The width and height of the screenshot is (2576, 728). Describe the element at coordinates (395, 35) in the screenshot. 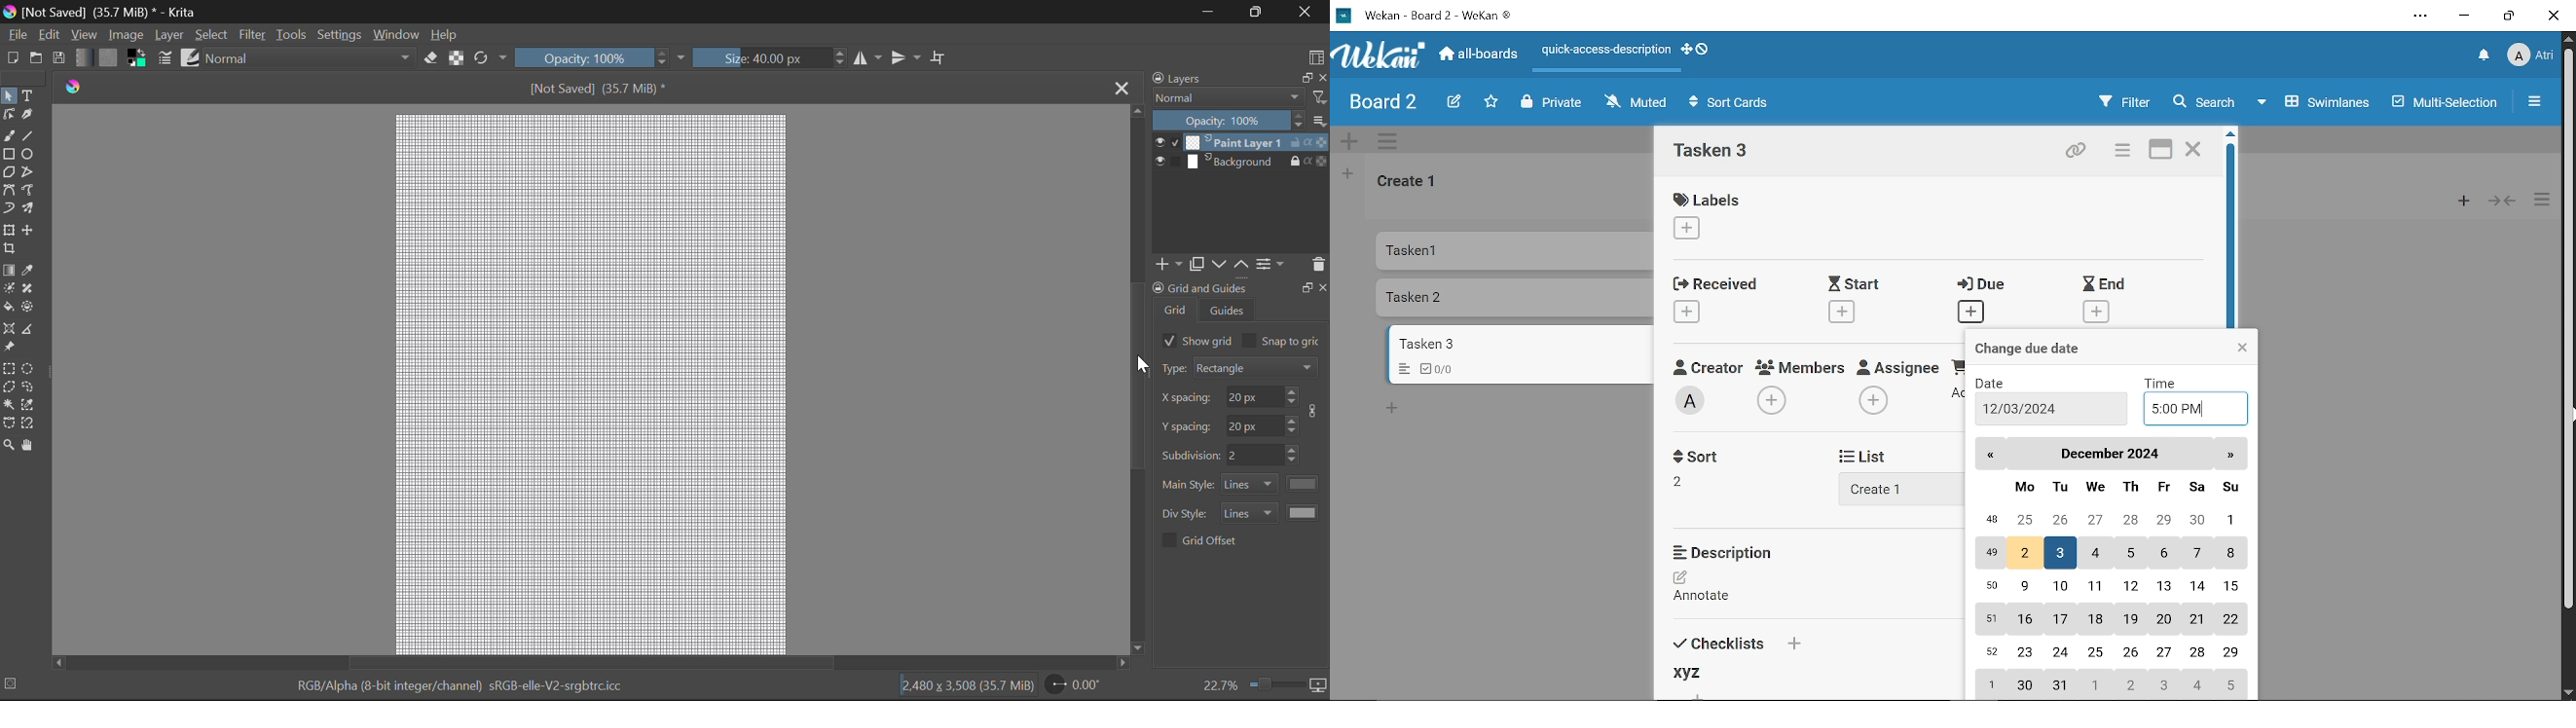

I see `Window` at that location.